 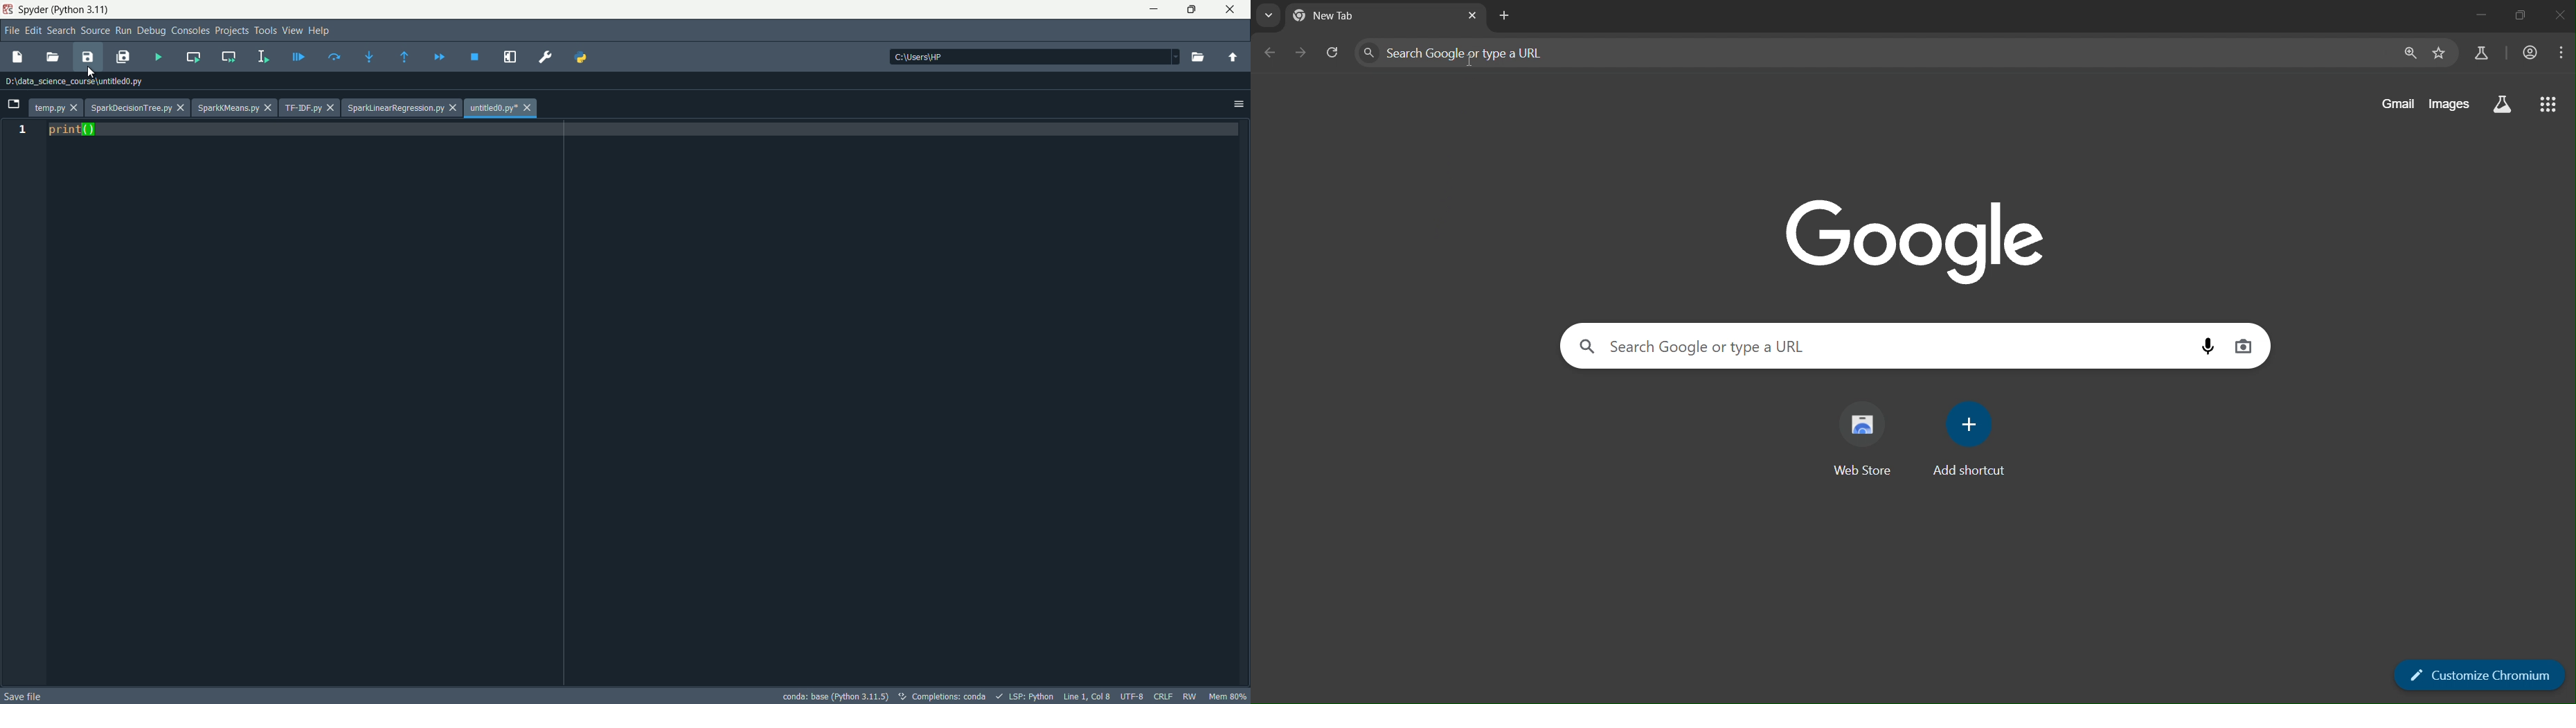 I want to click on python interpreter, so click(x=834, y=696).